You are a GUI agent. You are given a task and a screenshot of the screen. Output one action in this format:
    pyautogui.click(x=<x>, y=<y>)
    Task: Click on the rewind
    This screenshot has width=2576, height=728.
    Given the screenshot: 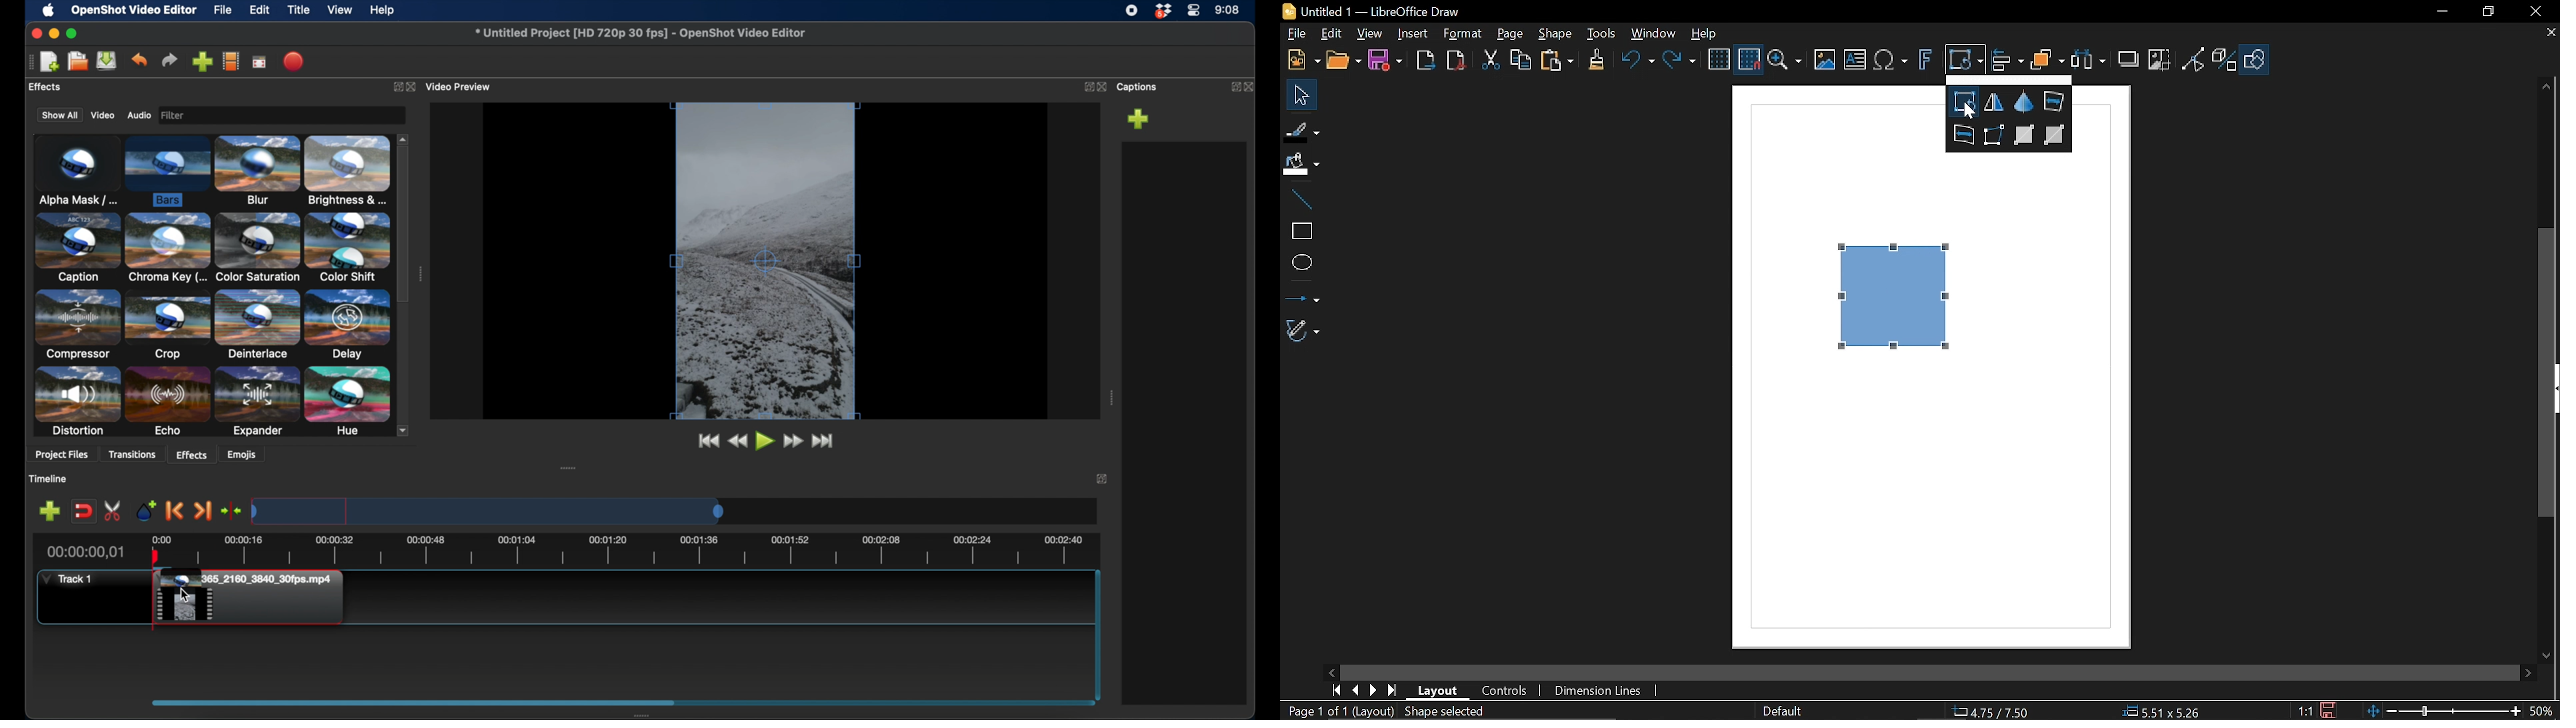 What is the action you would take?
    pyautogui.click(x=737, y=441)
    